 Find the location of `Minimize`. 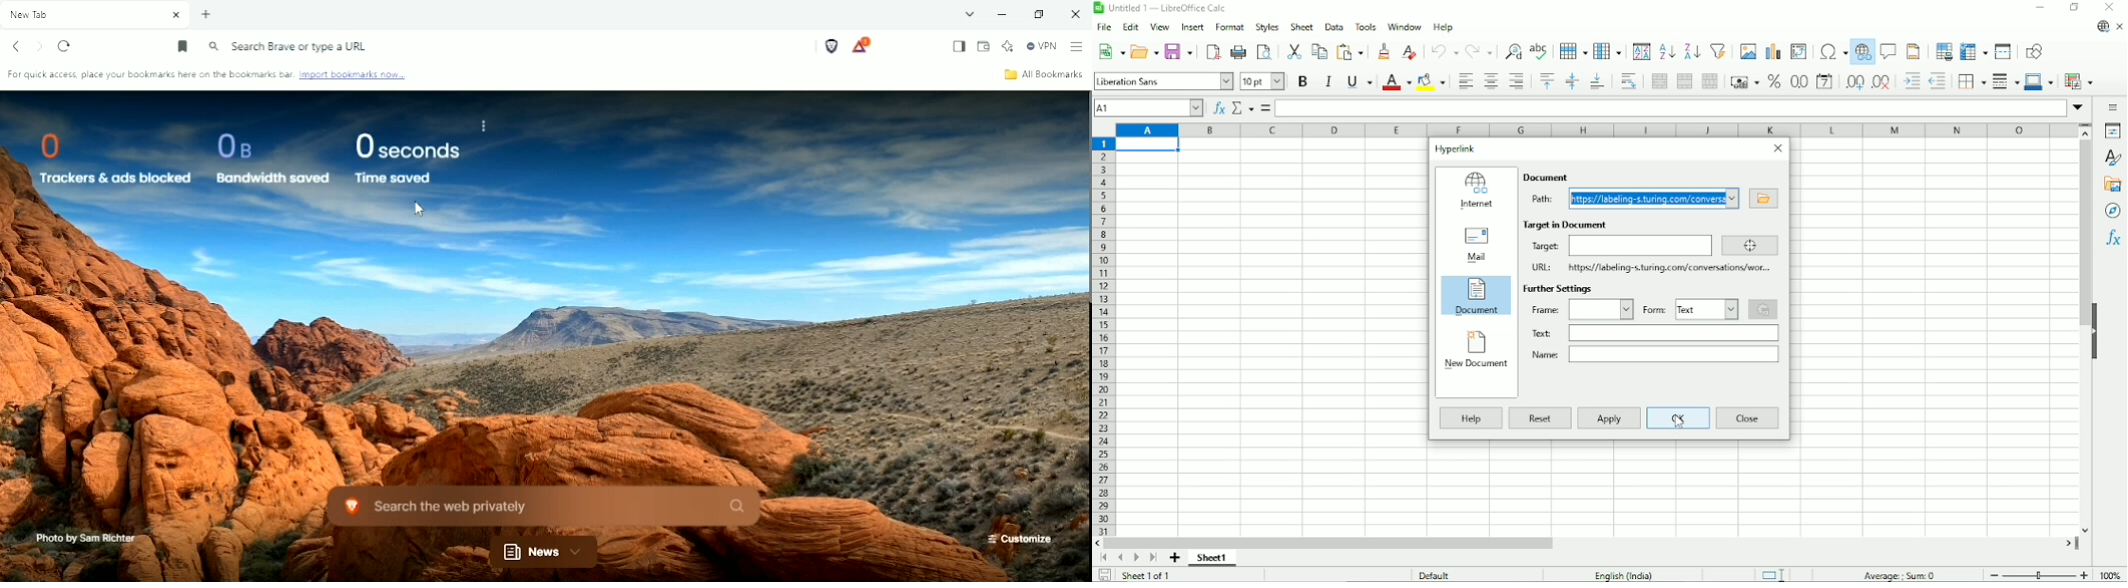

Minimize is located at coordinates (1001, 15).